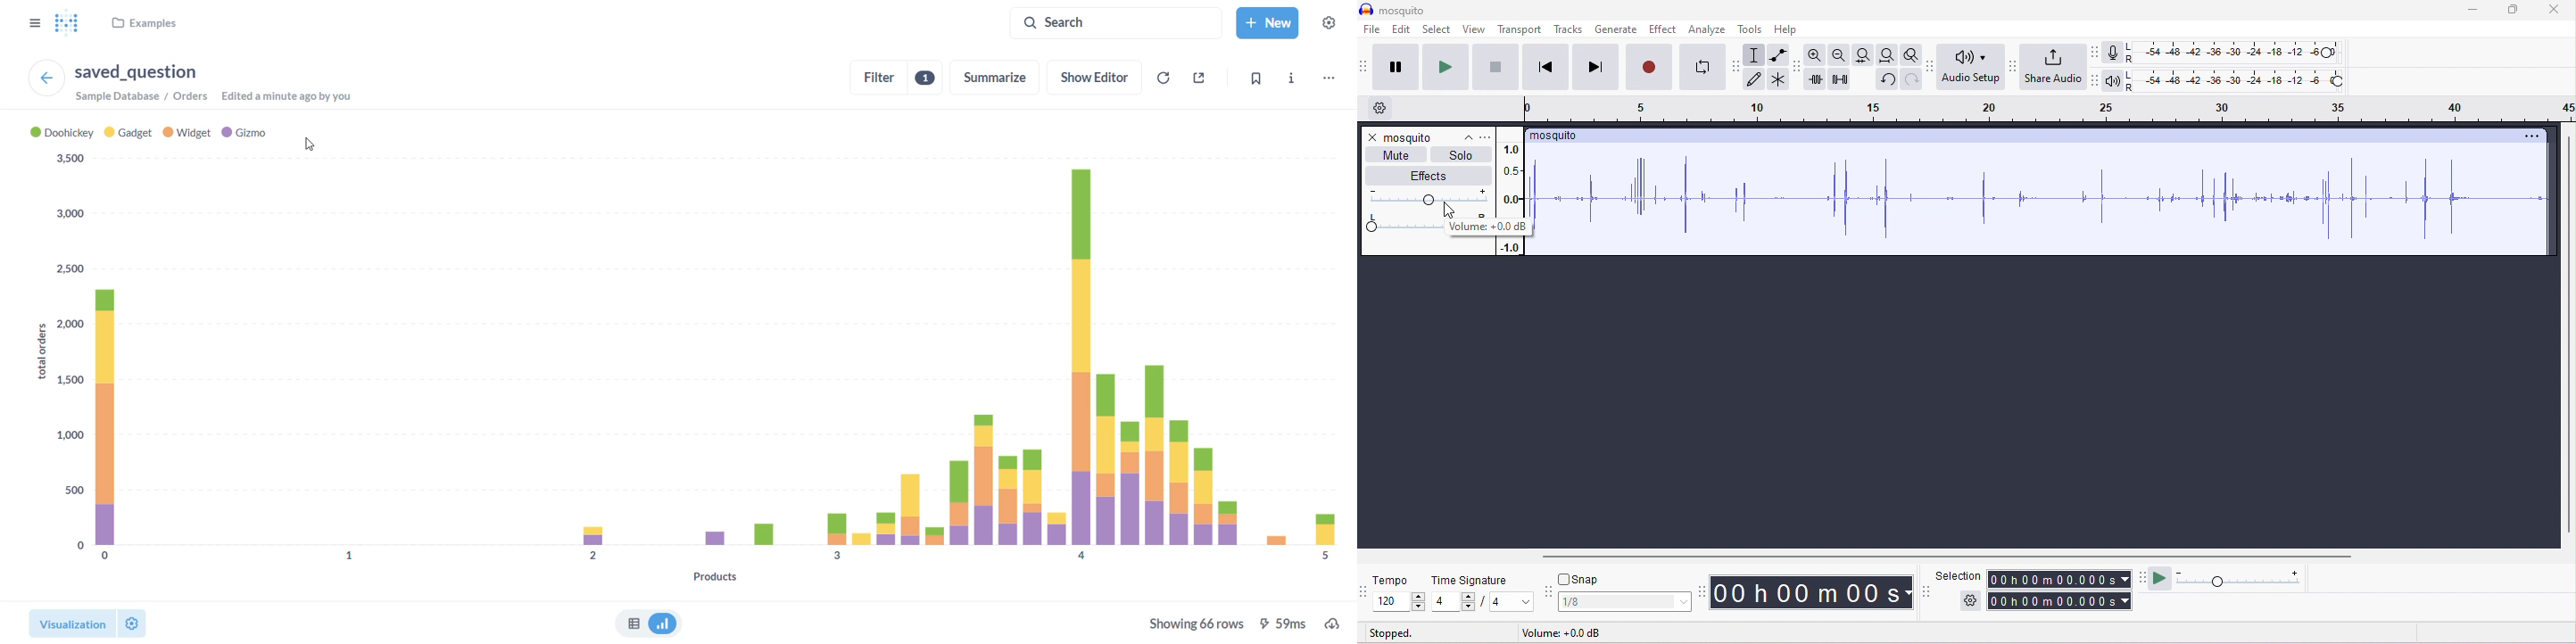 The width and height of the screenshot is (2576, 644). What do you see at coordinates (1579, 580) in the screenshot?
I see `snap` at bounding box center [1579, 580].